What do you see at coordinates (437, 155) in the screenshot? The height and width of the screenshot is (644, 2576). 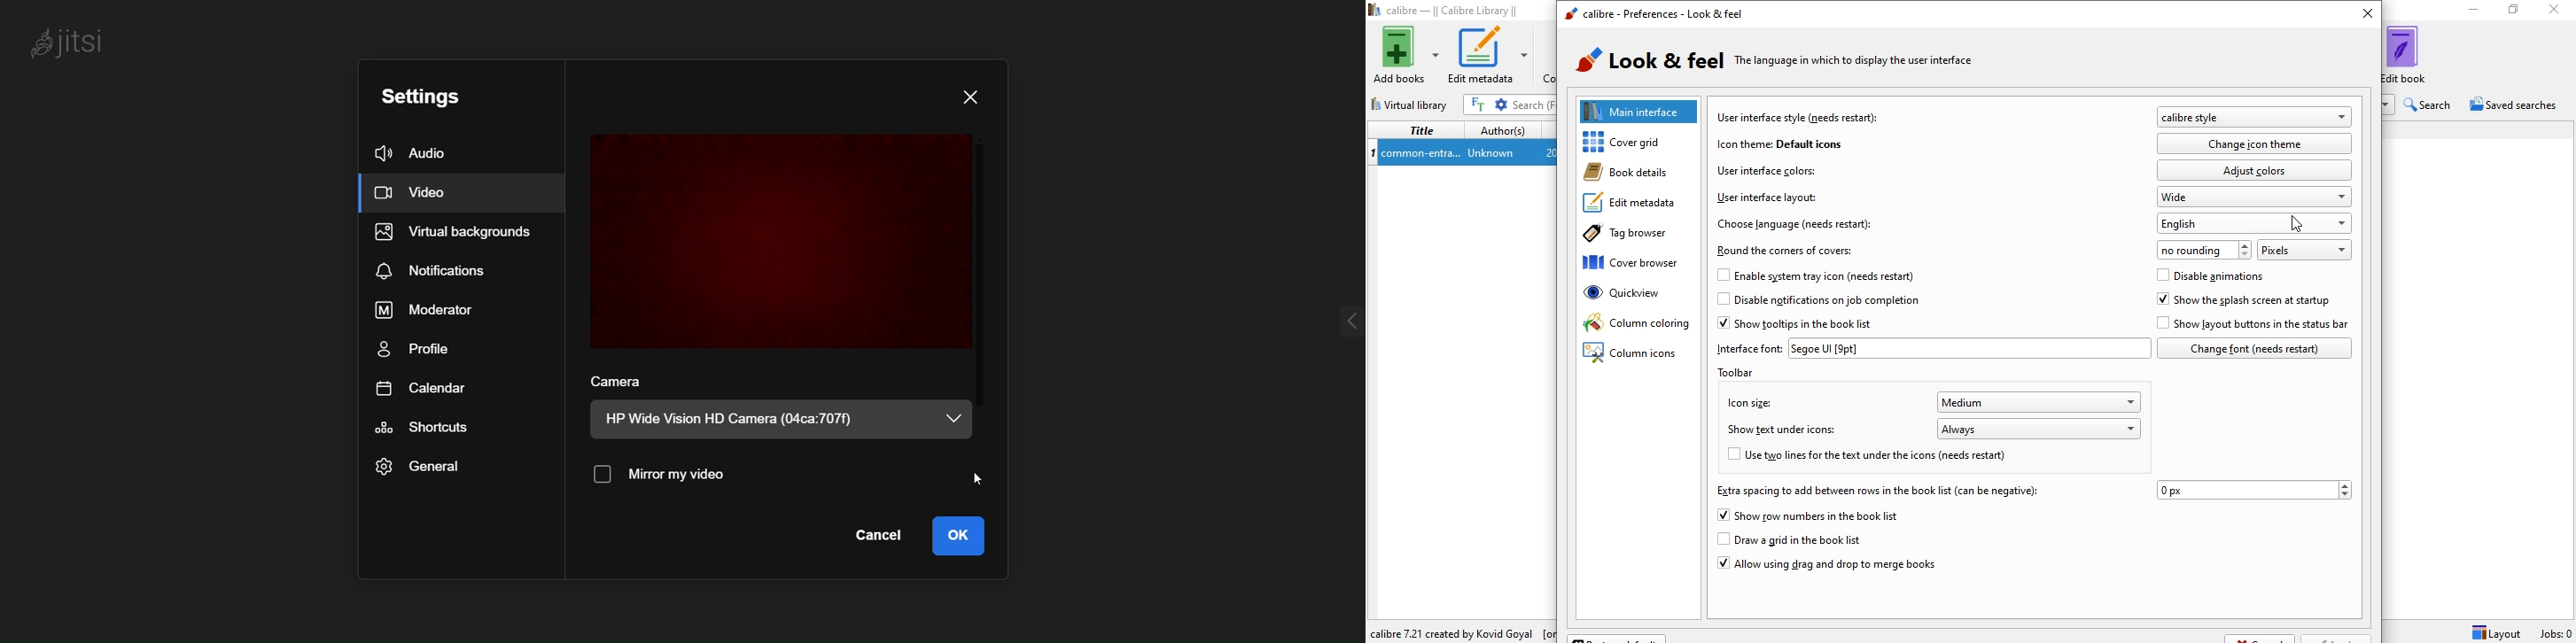 I see `audio` at bounding box center [437, 155].